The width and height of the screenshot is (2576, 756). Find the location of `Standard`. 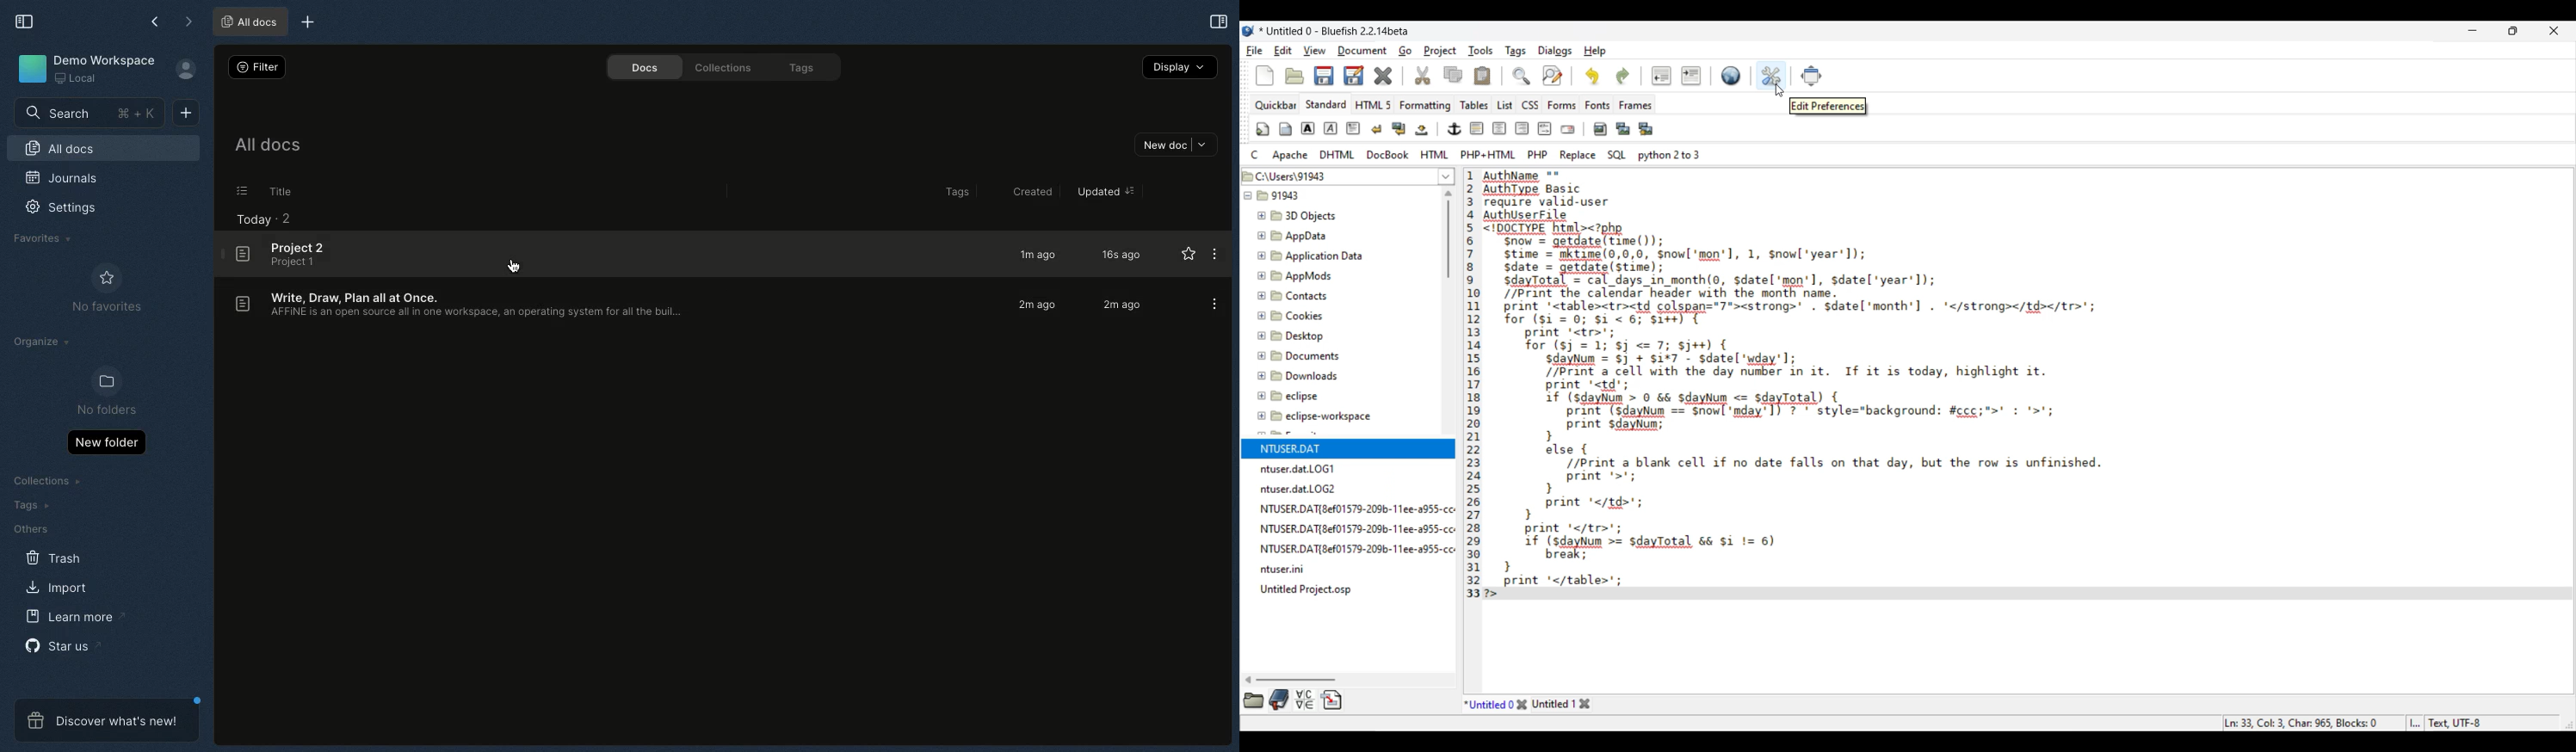

Standard is located at coordinates (1326, 104).